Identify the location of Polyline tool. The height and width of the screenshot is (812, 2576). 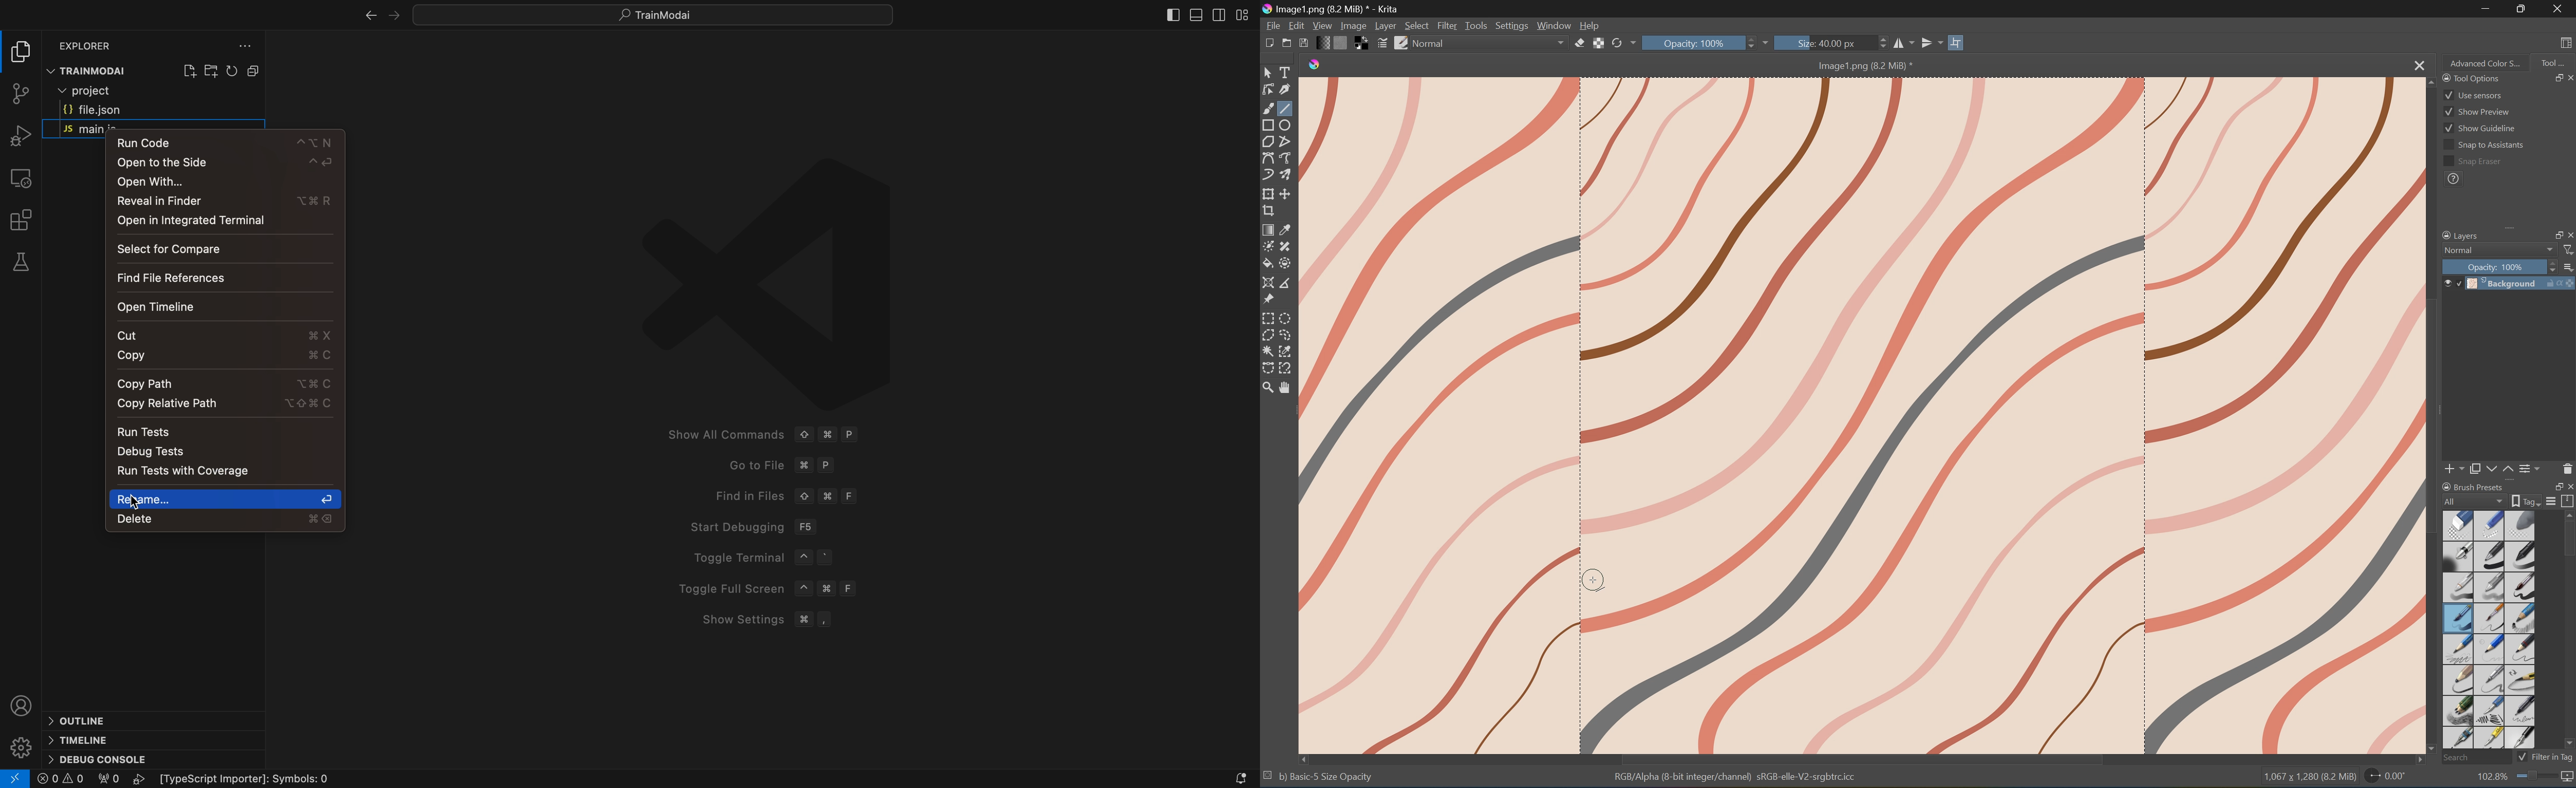
(1286, 142).